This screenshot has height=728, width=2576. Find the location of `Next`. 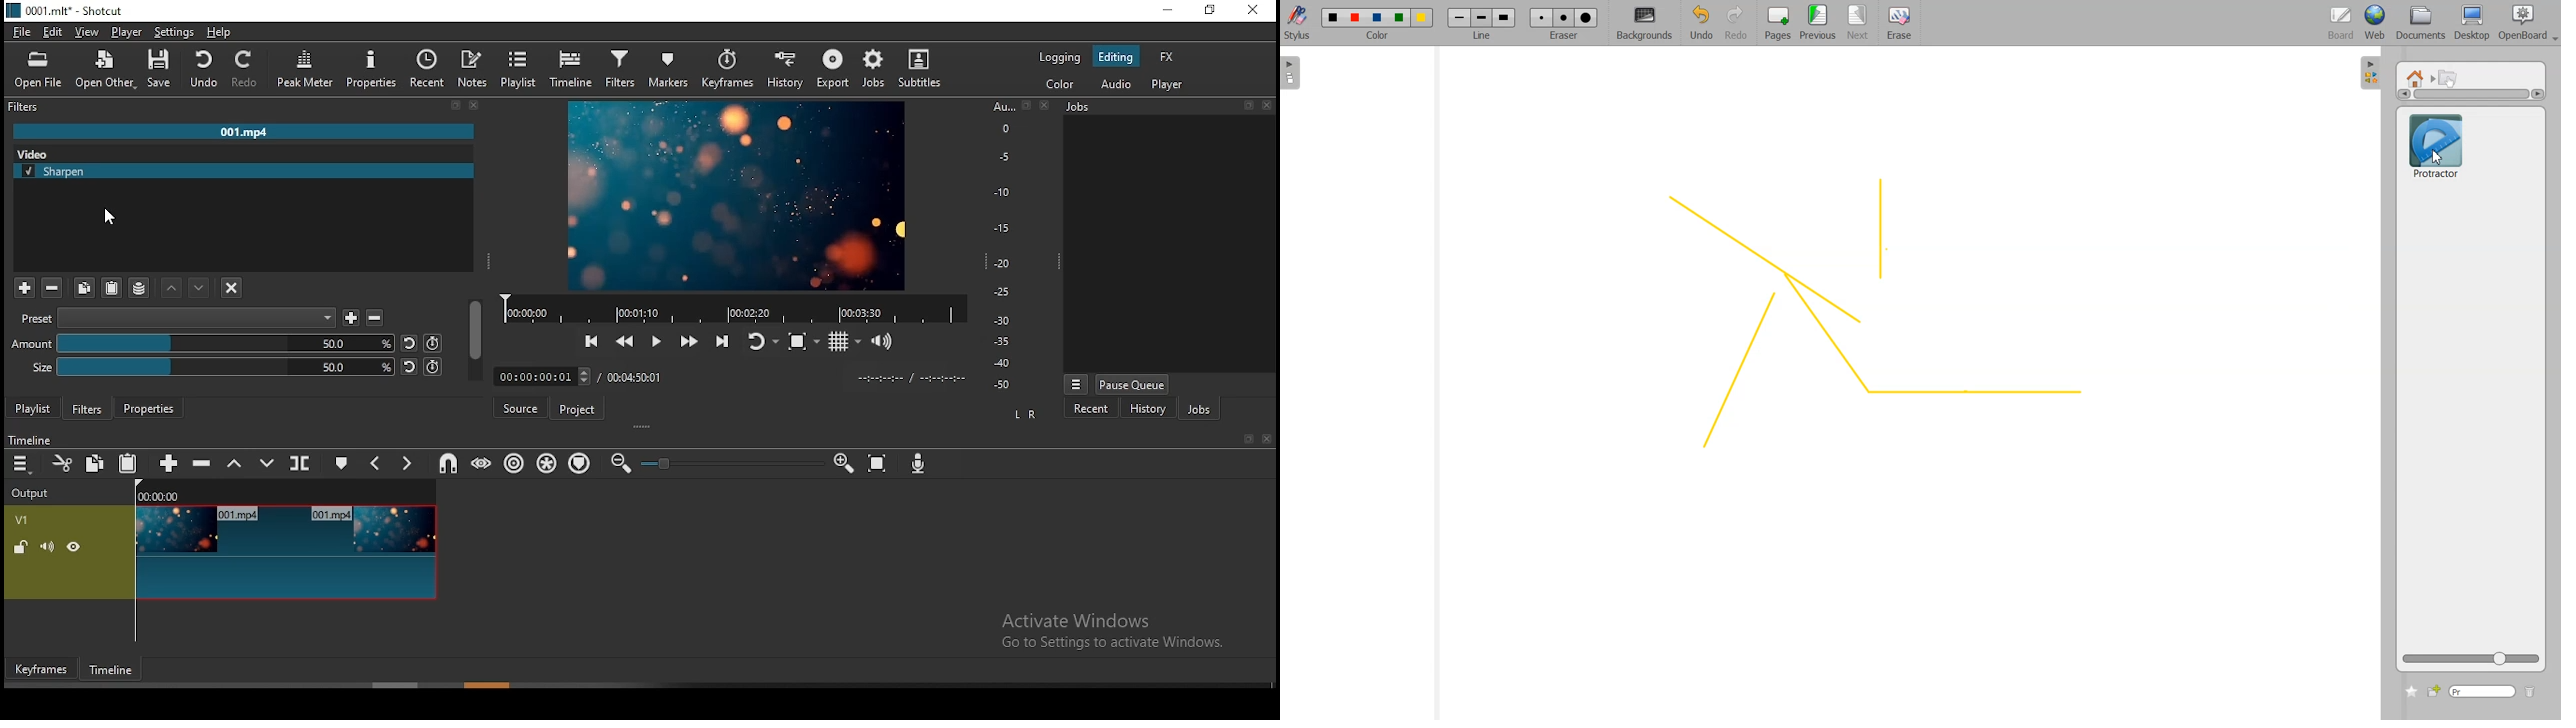

Next is located at coordinates (1859, 23).